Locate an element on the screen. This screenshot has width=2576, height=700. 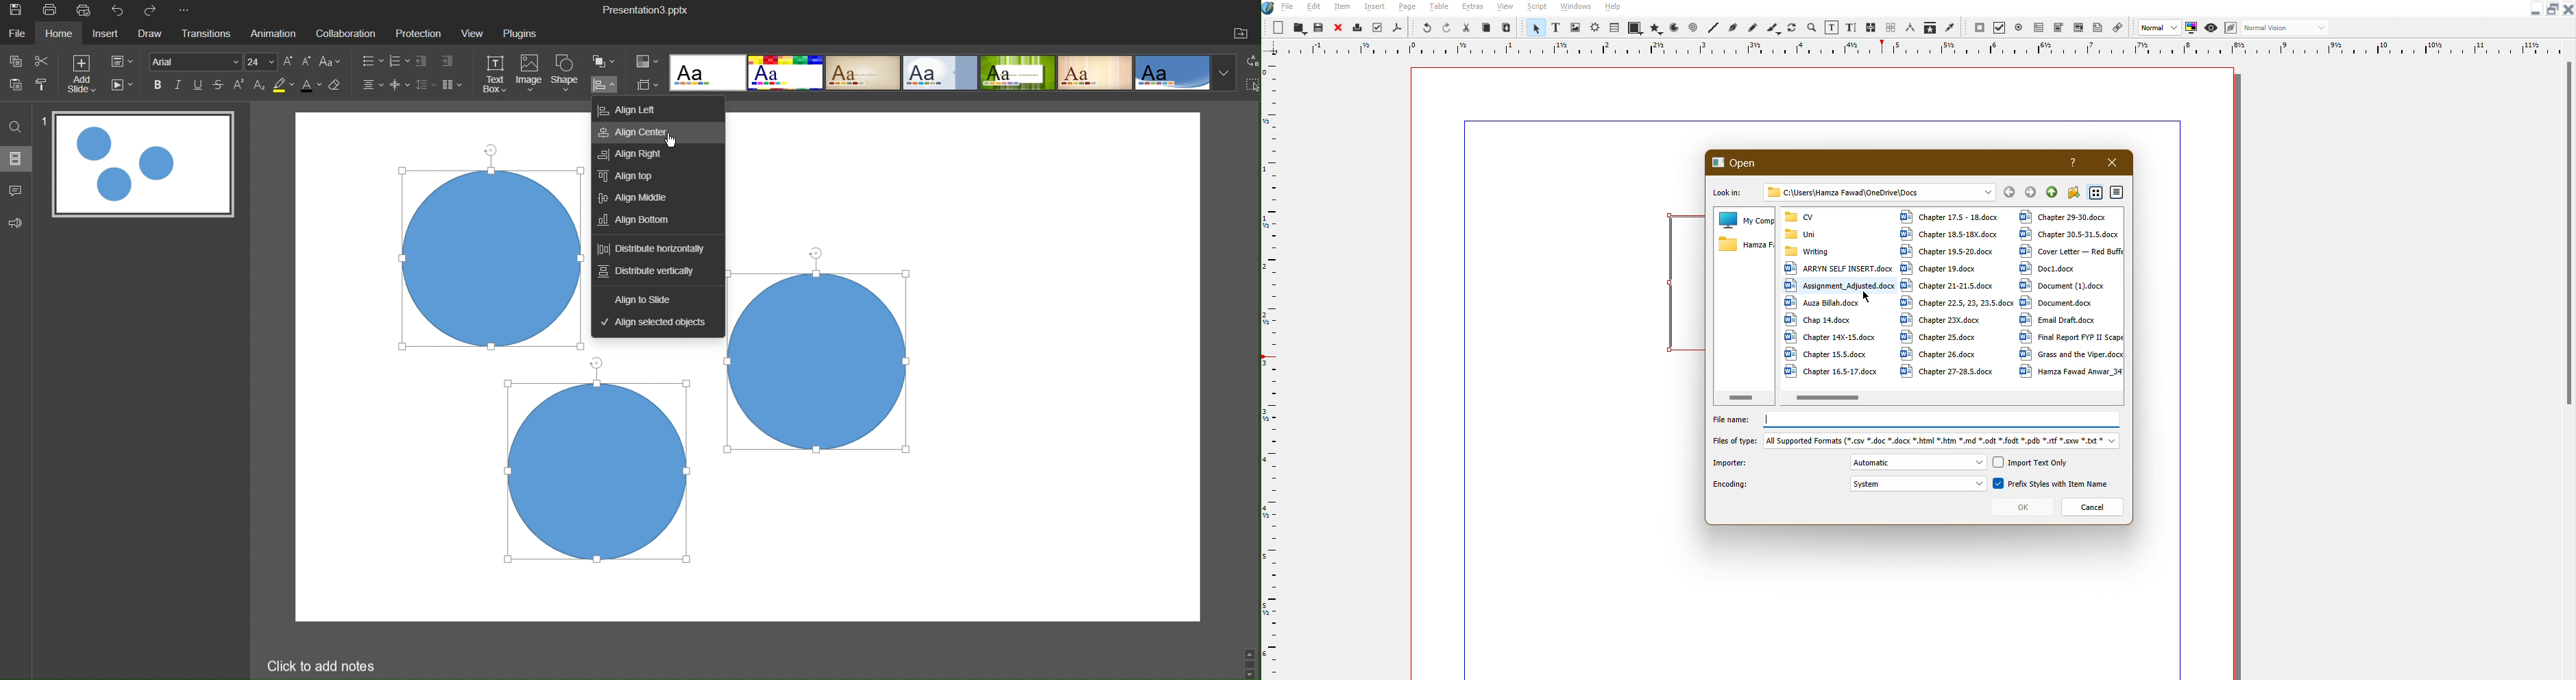
Look in is located at coordinates (1728, 191).